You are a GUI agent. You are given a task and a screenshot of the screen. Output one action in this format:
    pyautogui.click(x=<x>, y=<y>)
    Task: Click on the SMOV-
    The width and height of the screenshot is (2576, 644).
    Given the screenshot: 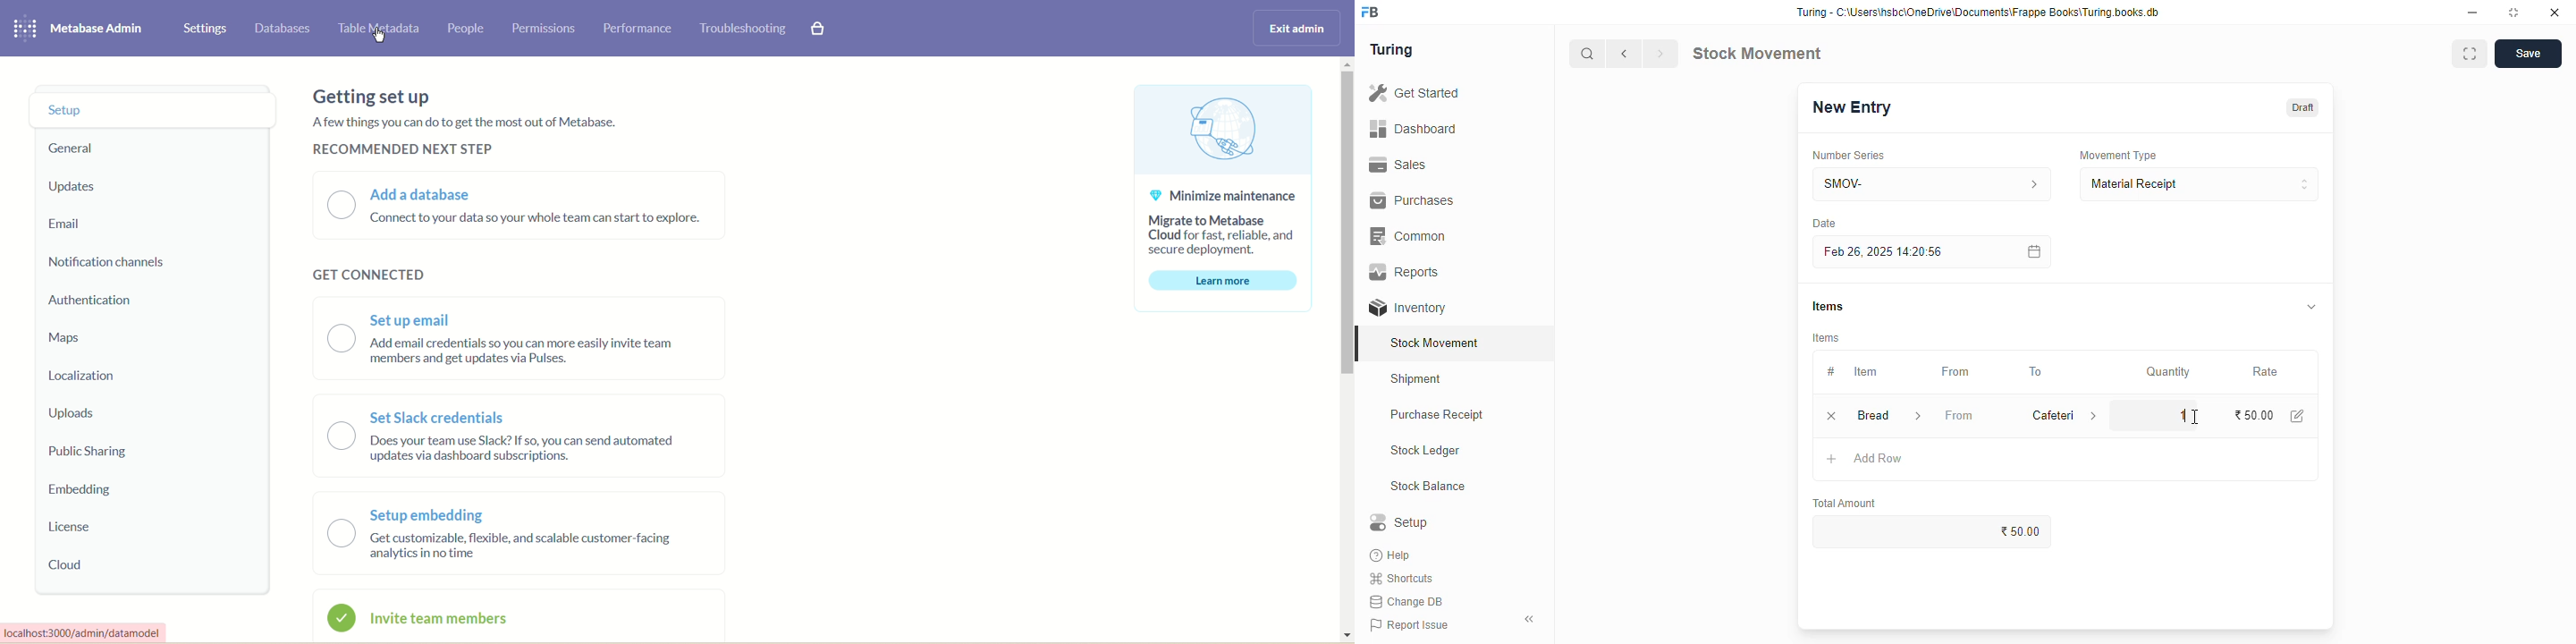 What is the action you would take?
    pyautogui.click(x=1933, y=183)
    